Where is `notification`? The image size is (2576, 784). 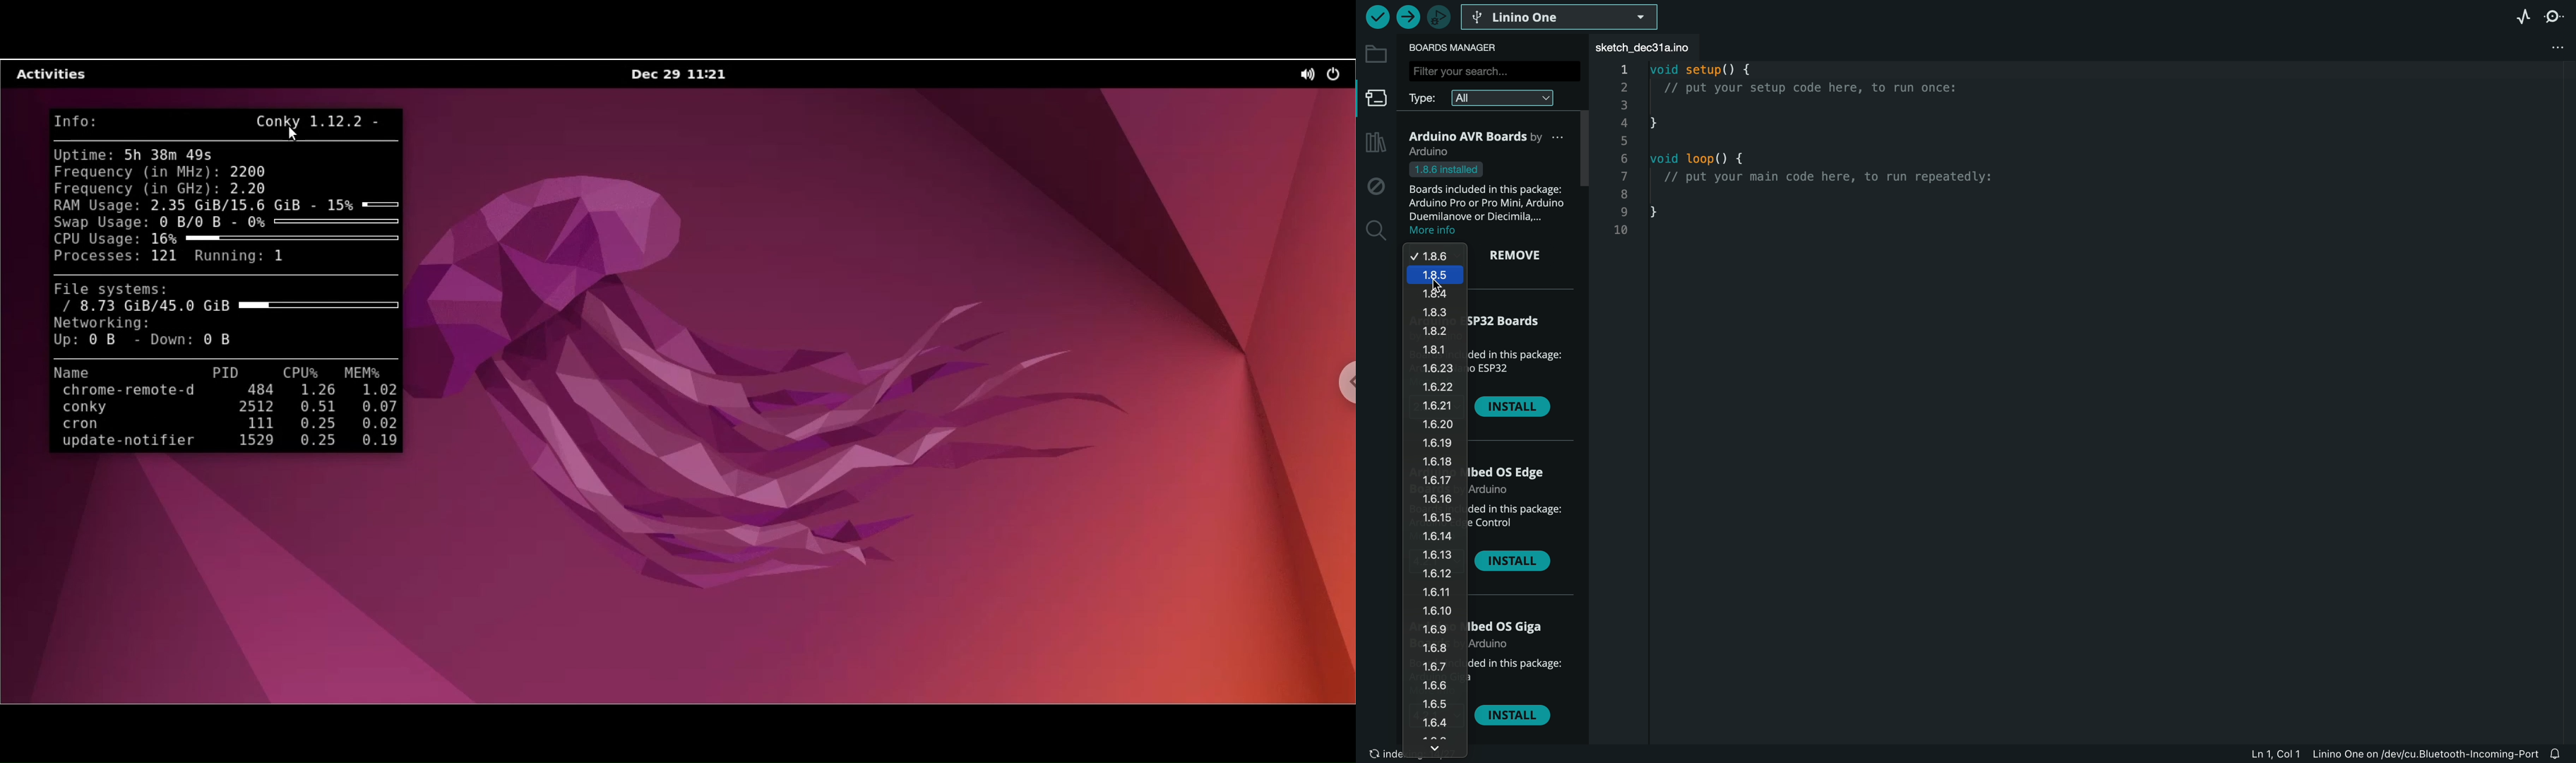
notification is located at coordinates (2561, 752).